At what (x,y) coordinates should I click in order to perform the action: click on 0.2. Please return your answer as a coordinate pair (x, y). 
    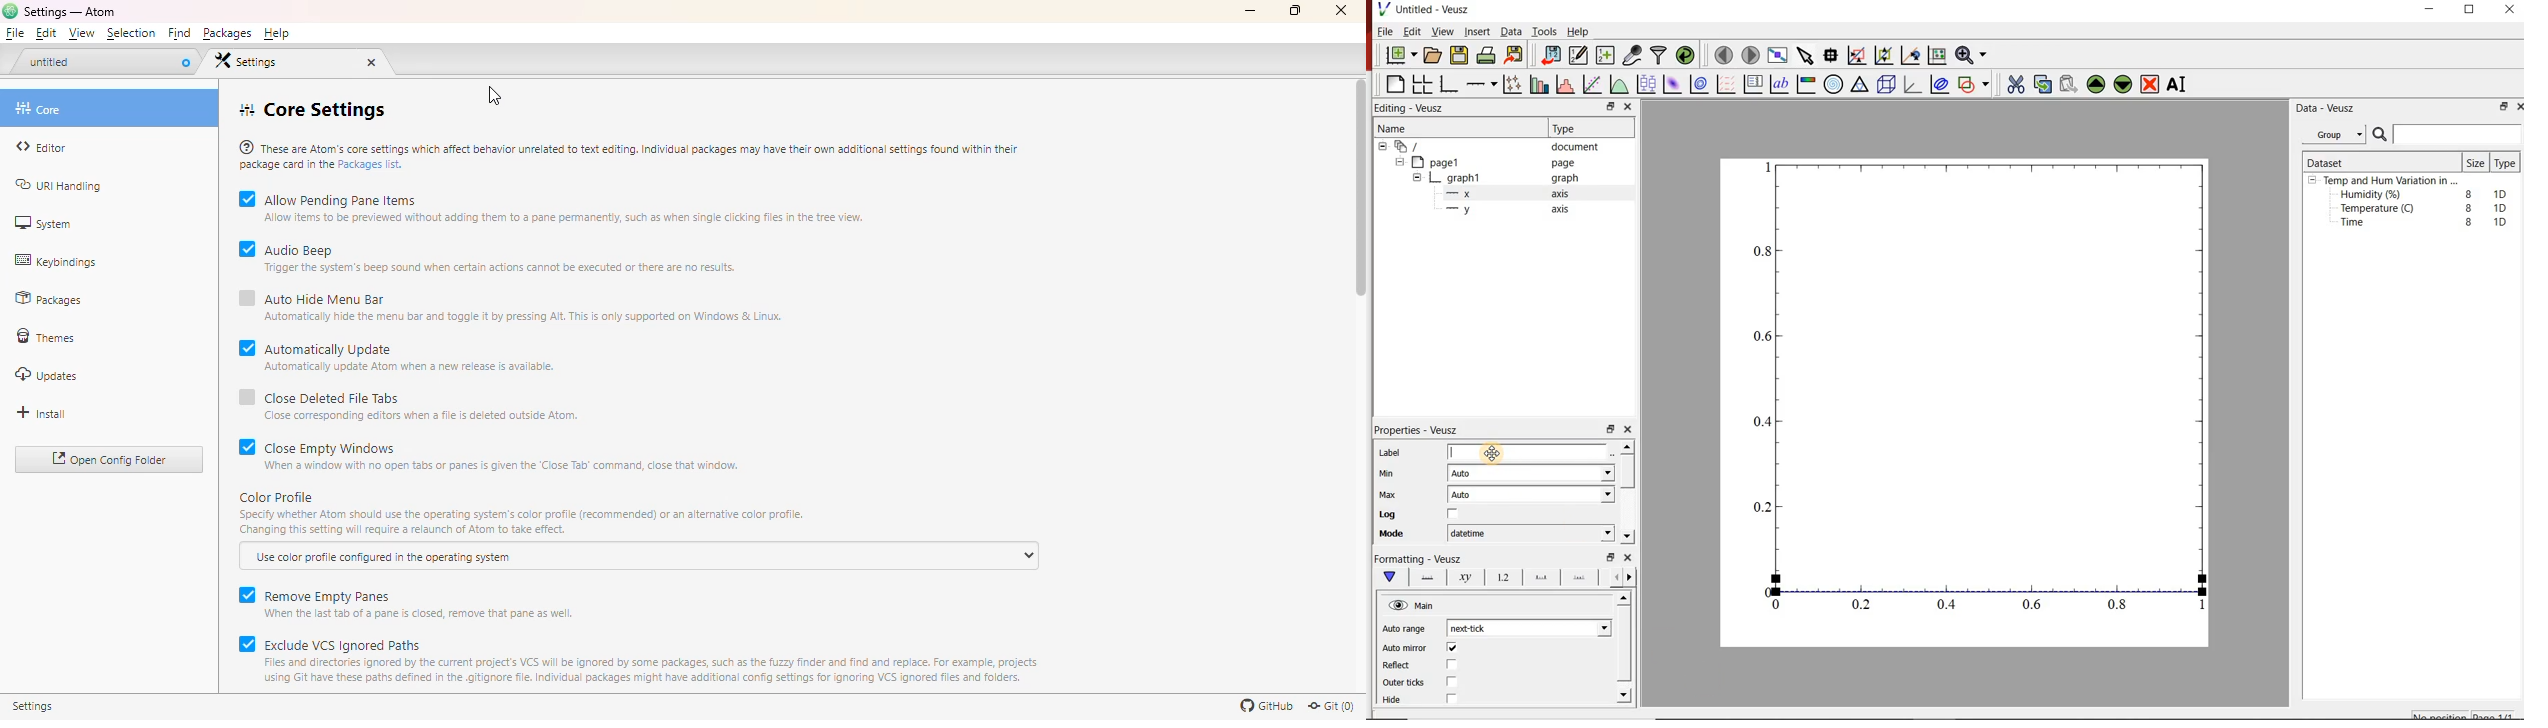
    Looking at the image, I should click on (1864, 606).